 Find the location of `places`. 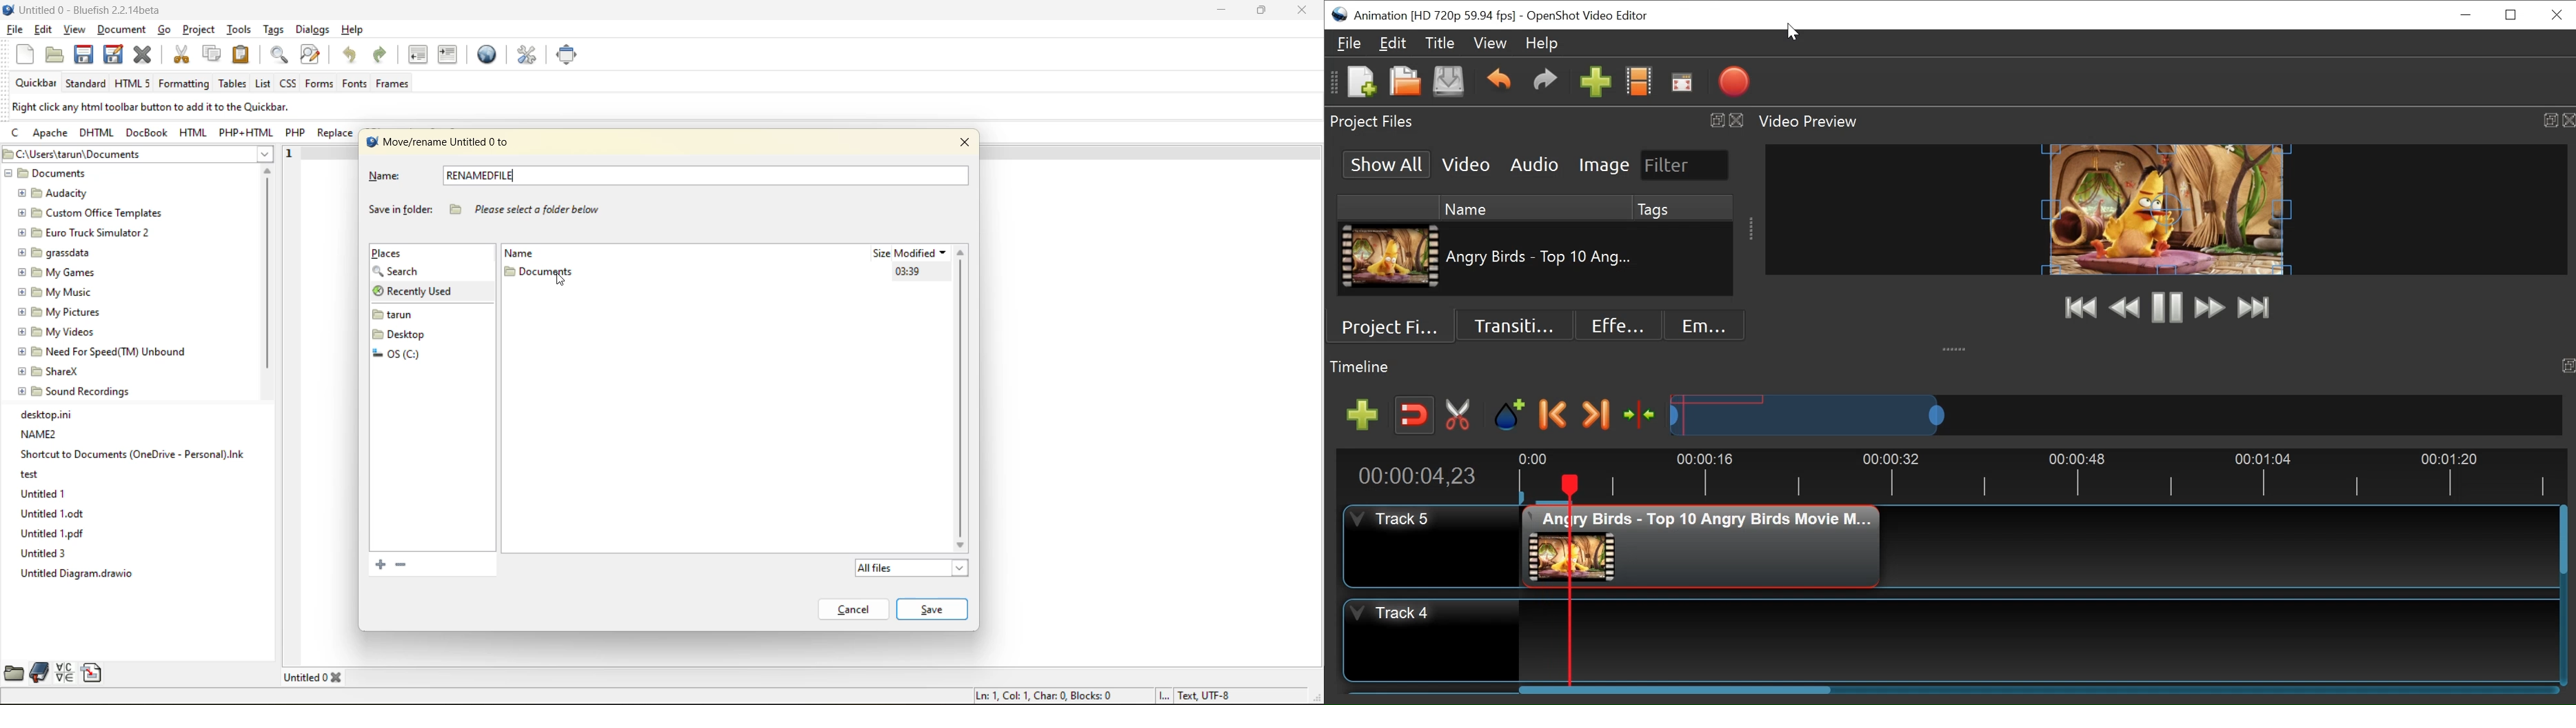

places is located at coordinates (395, 253).